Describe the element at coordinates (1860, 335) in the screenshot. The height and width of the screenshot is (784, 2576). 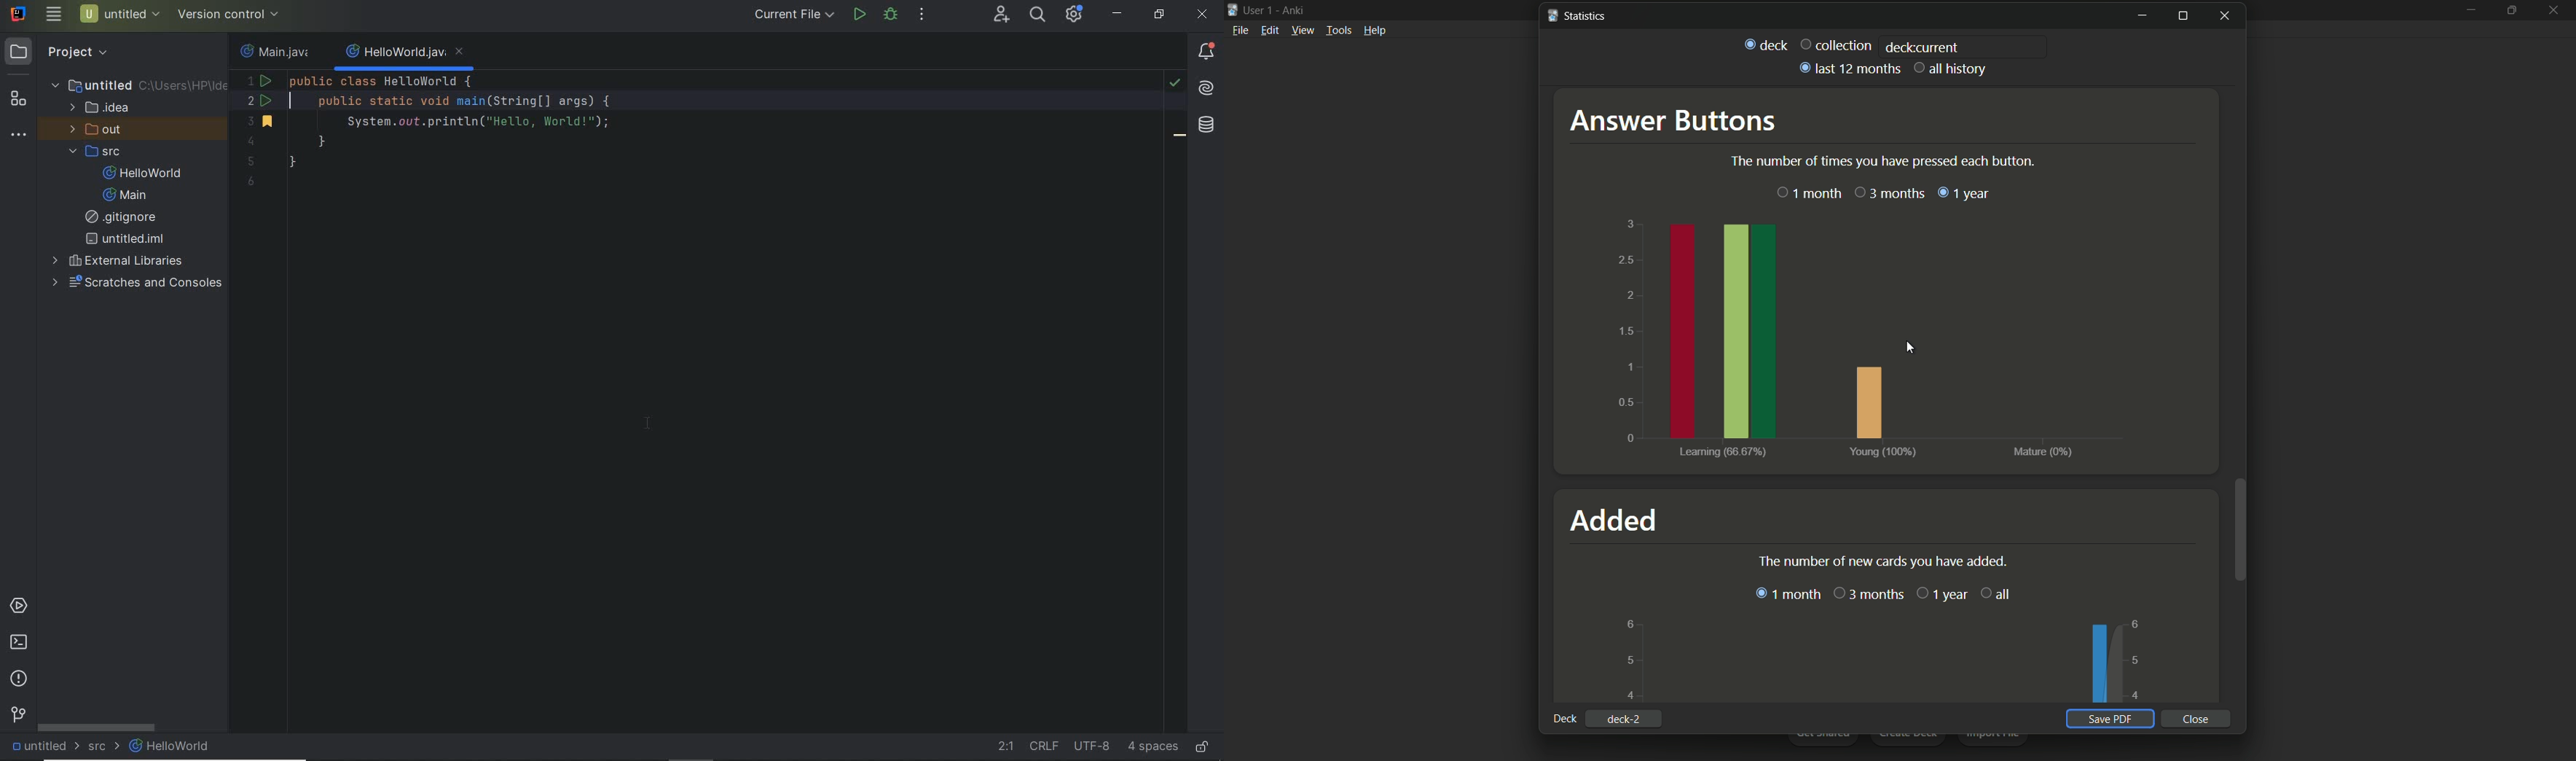
I see `chart` at that location.